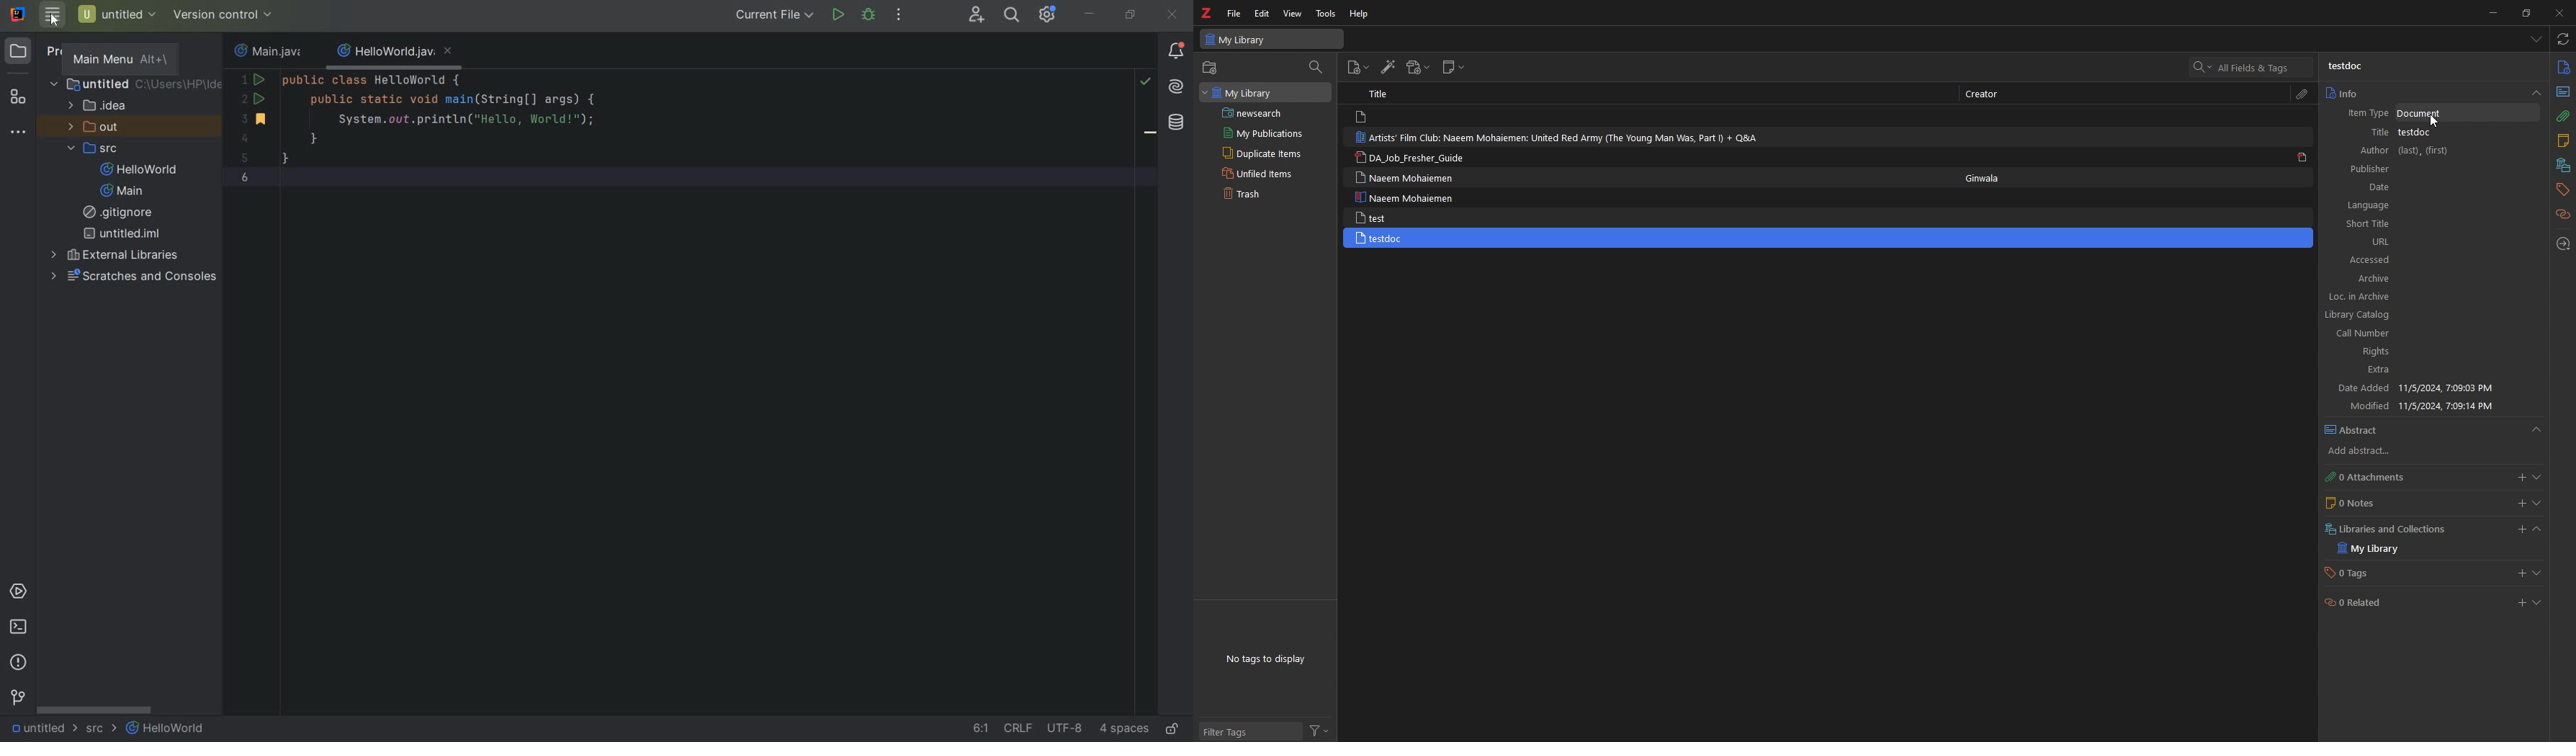 The image size is (2576, 756). Describe the element at coordinates (2428, 335) in the screenshot. I see `Call Number` at that location.